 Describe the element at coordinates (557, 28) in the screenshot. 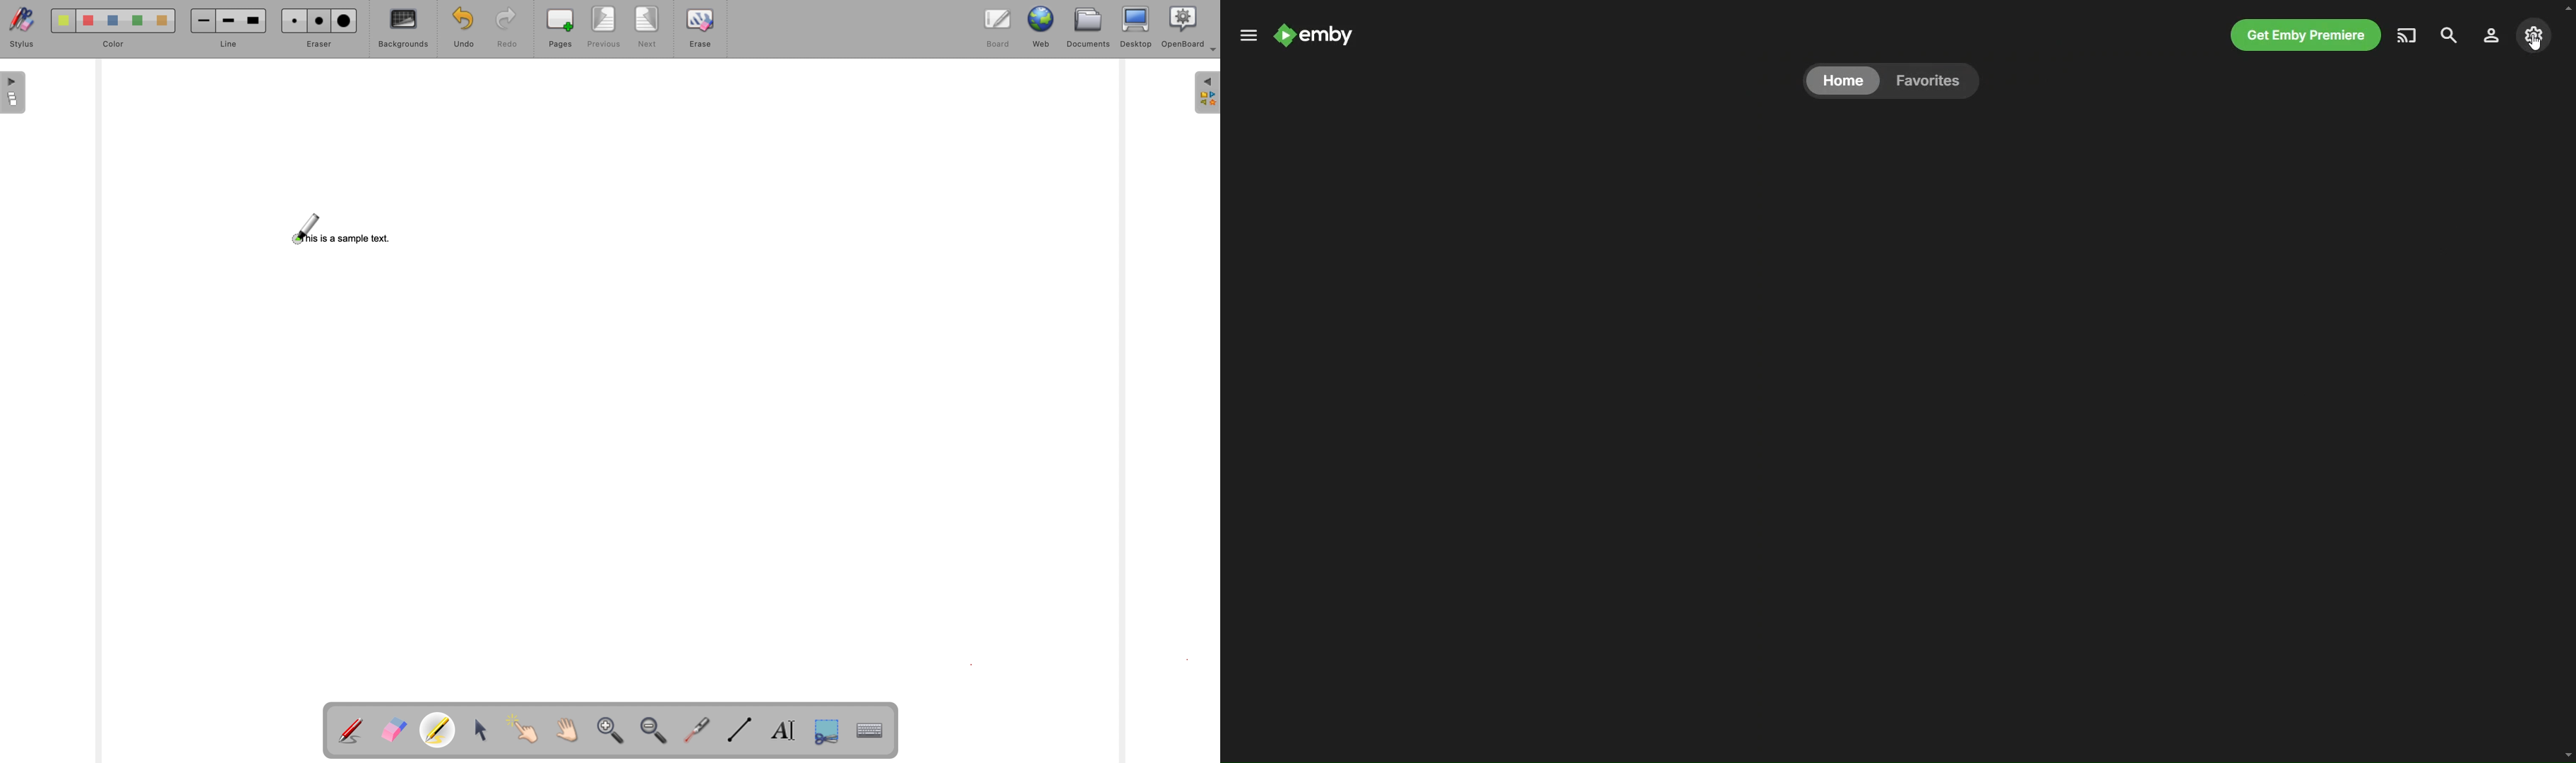

I see `pages` at that location.